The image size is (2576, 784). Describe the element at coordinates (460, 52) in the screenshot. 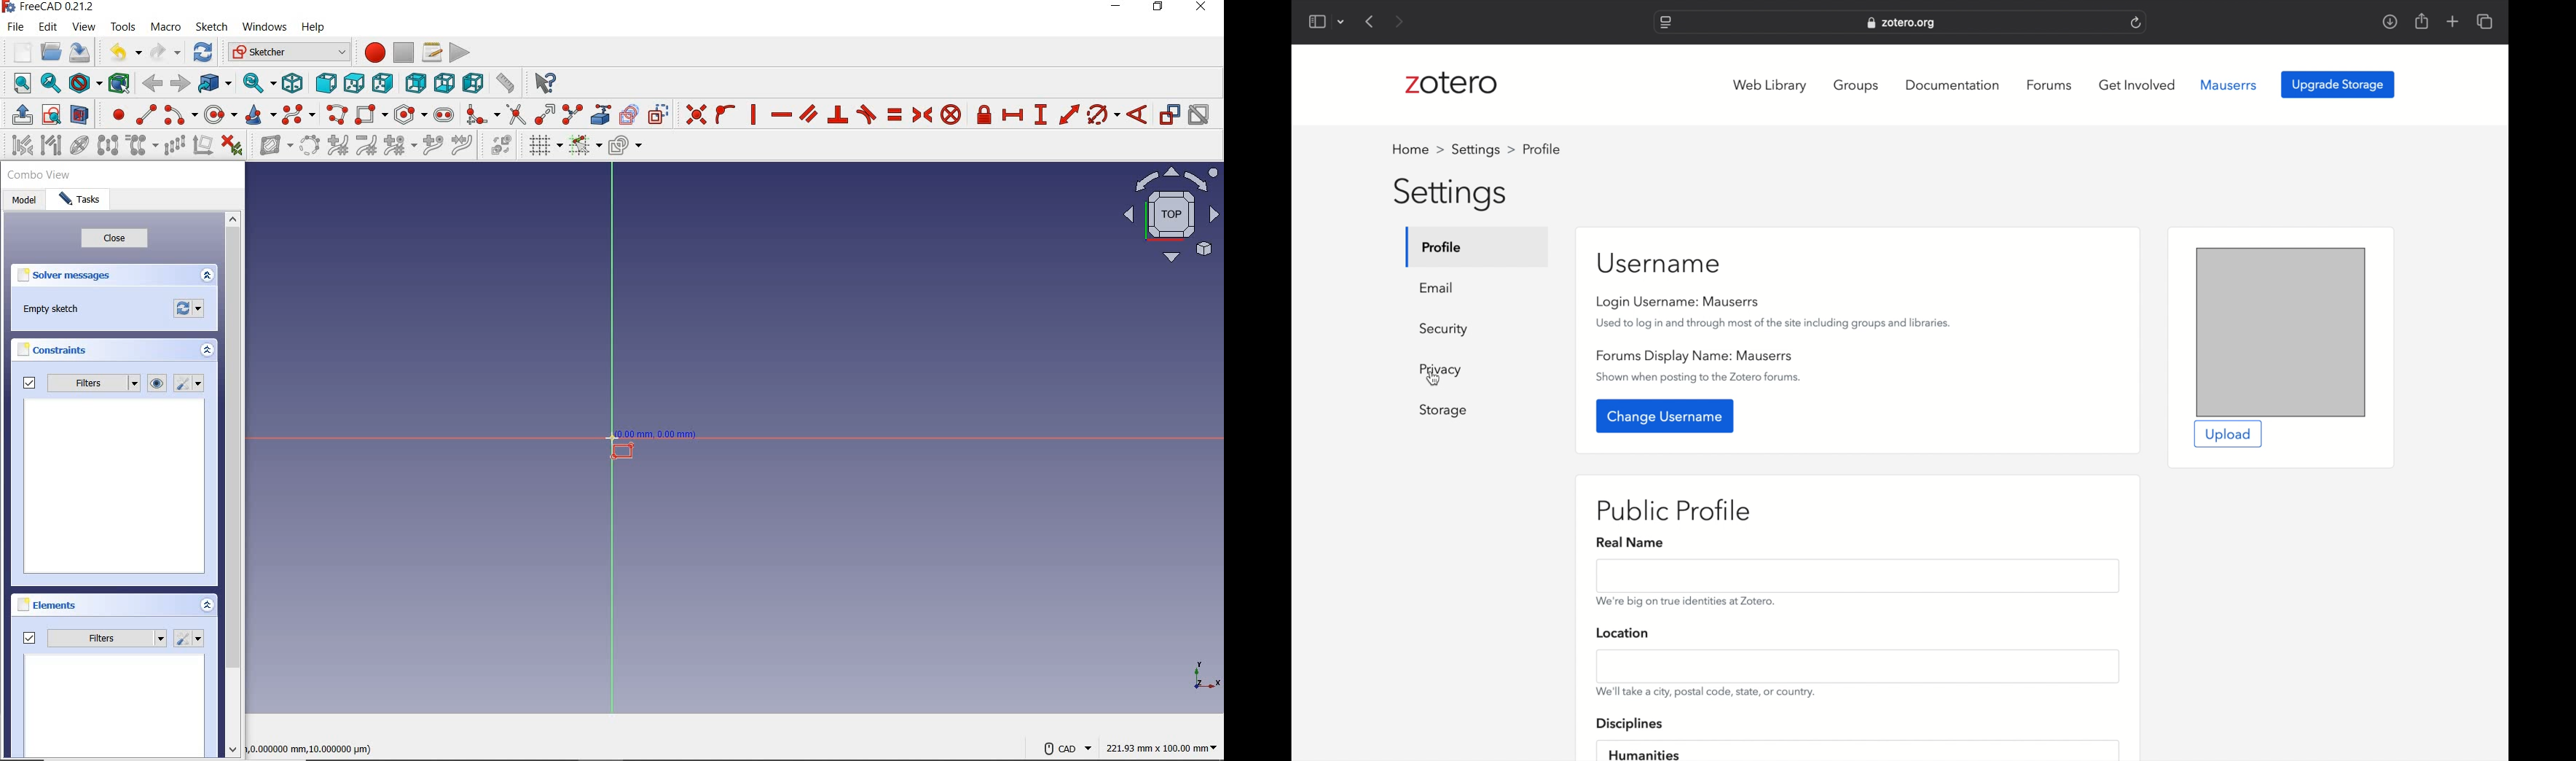

I see `execute macro` at that location.